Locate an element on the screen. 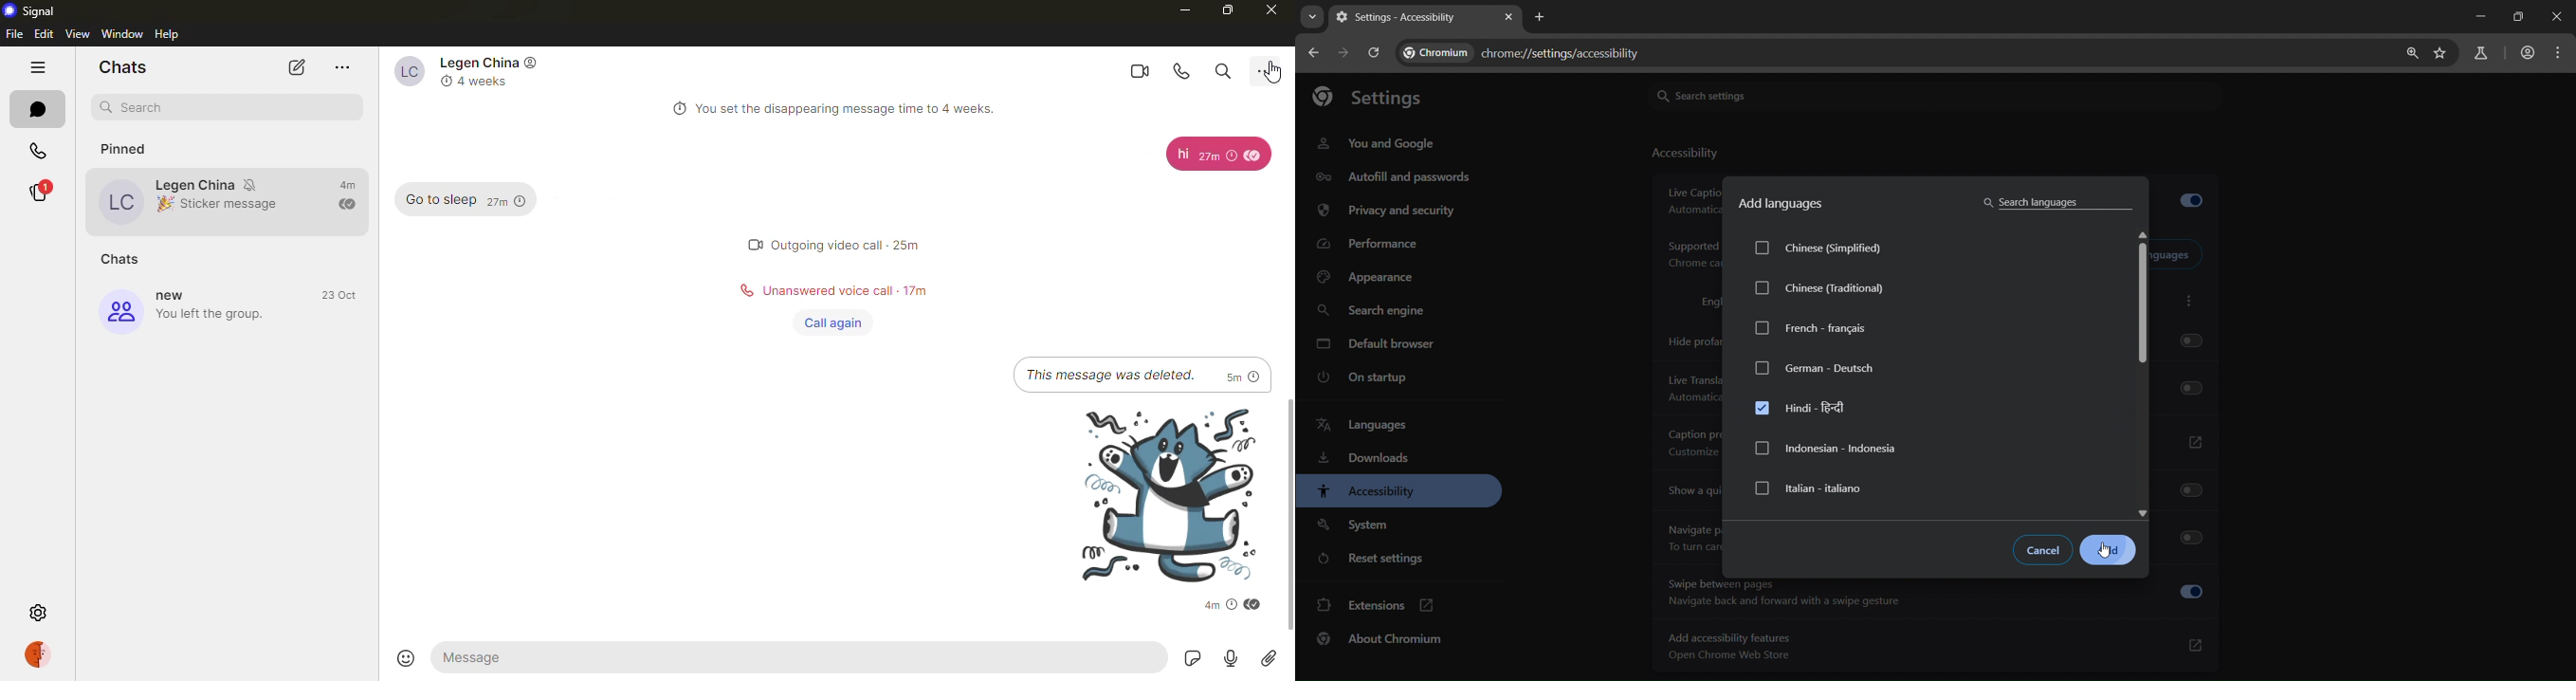 This screenshot has width=2576, height=700. emoji is located at coordinates (406, 658).